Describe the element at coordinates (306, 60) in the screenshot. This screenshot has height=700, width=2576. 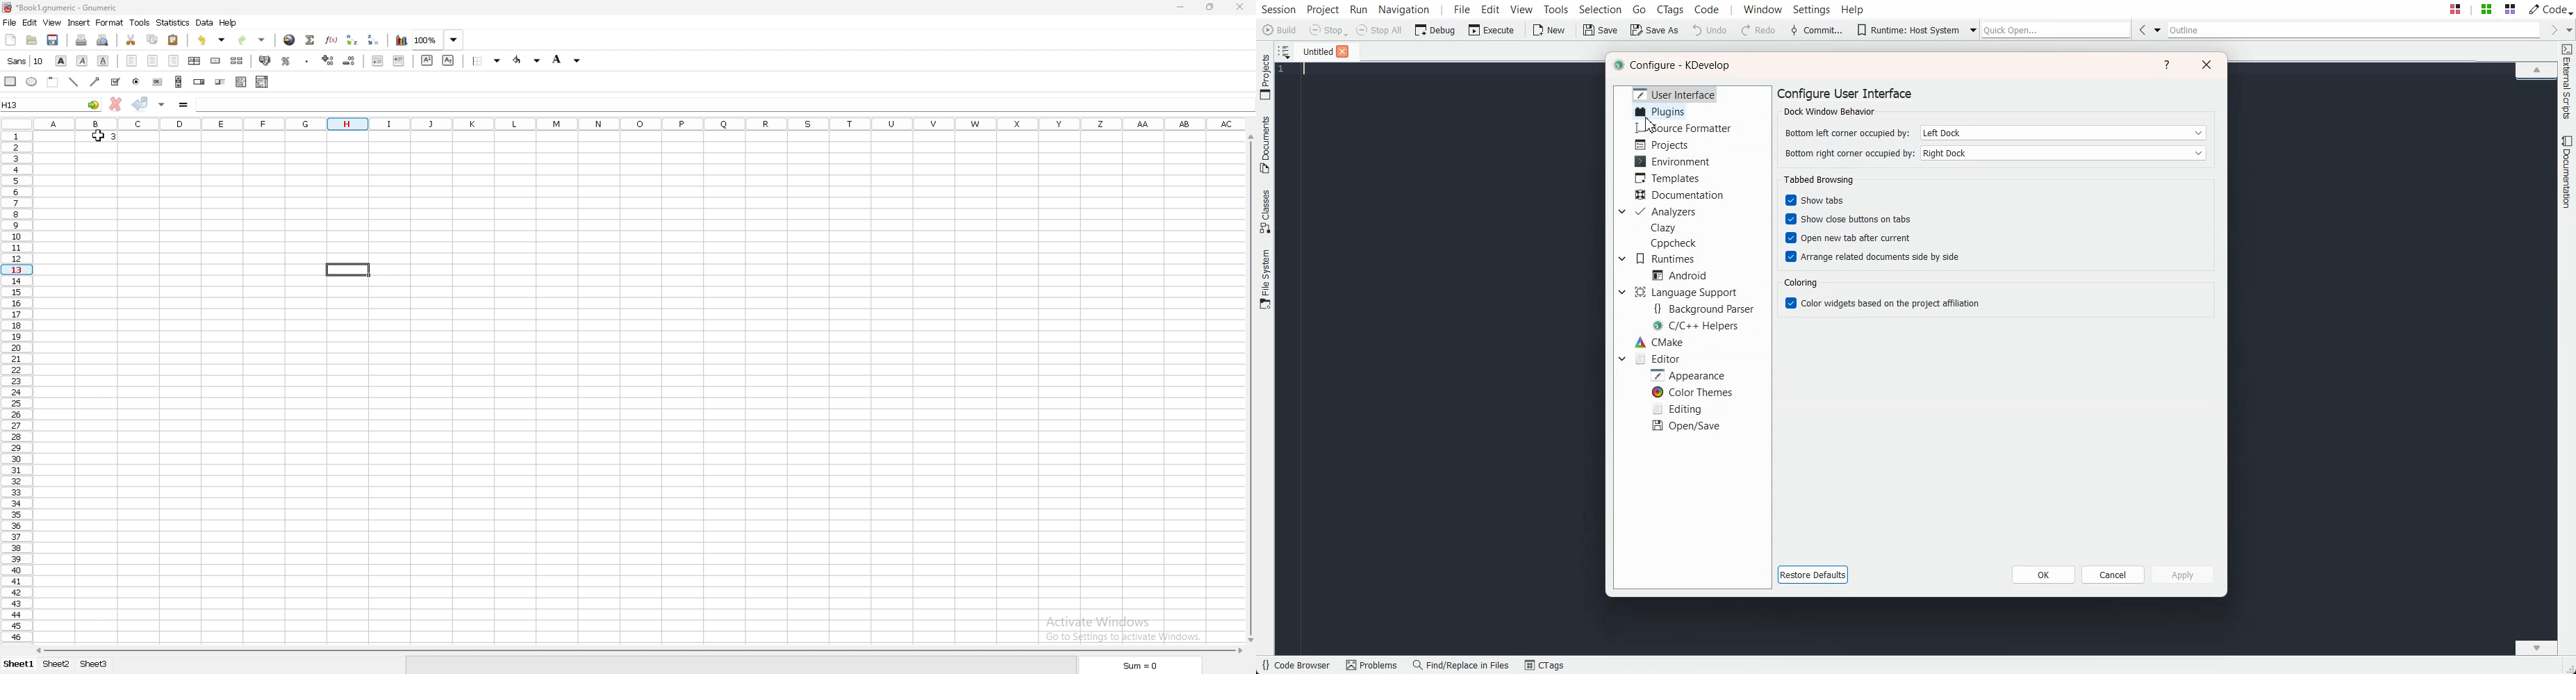
I see `thousand separator` at that location.